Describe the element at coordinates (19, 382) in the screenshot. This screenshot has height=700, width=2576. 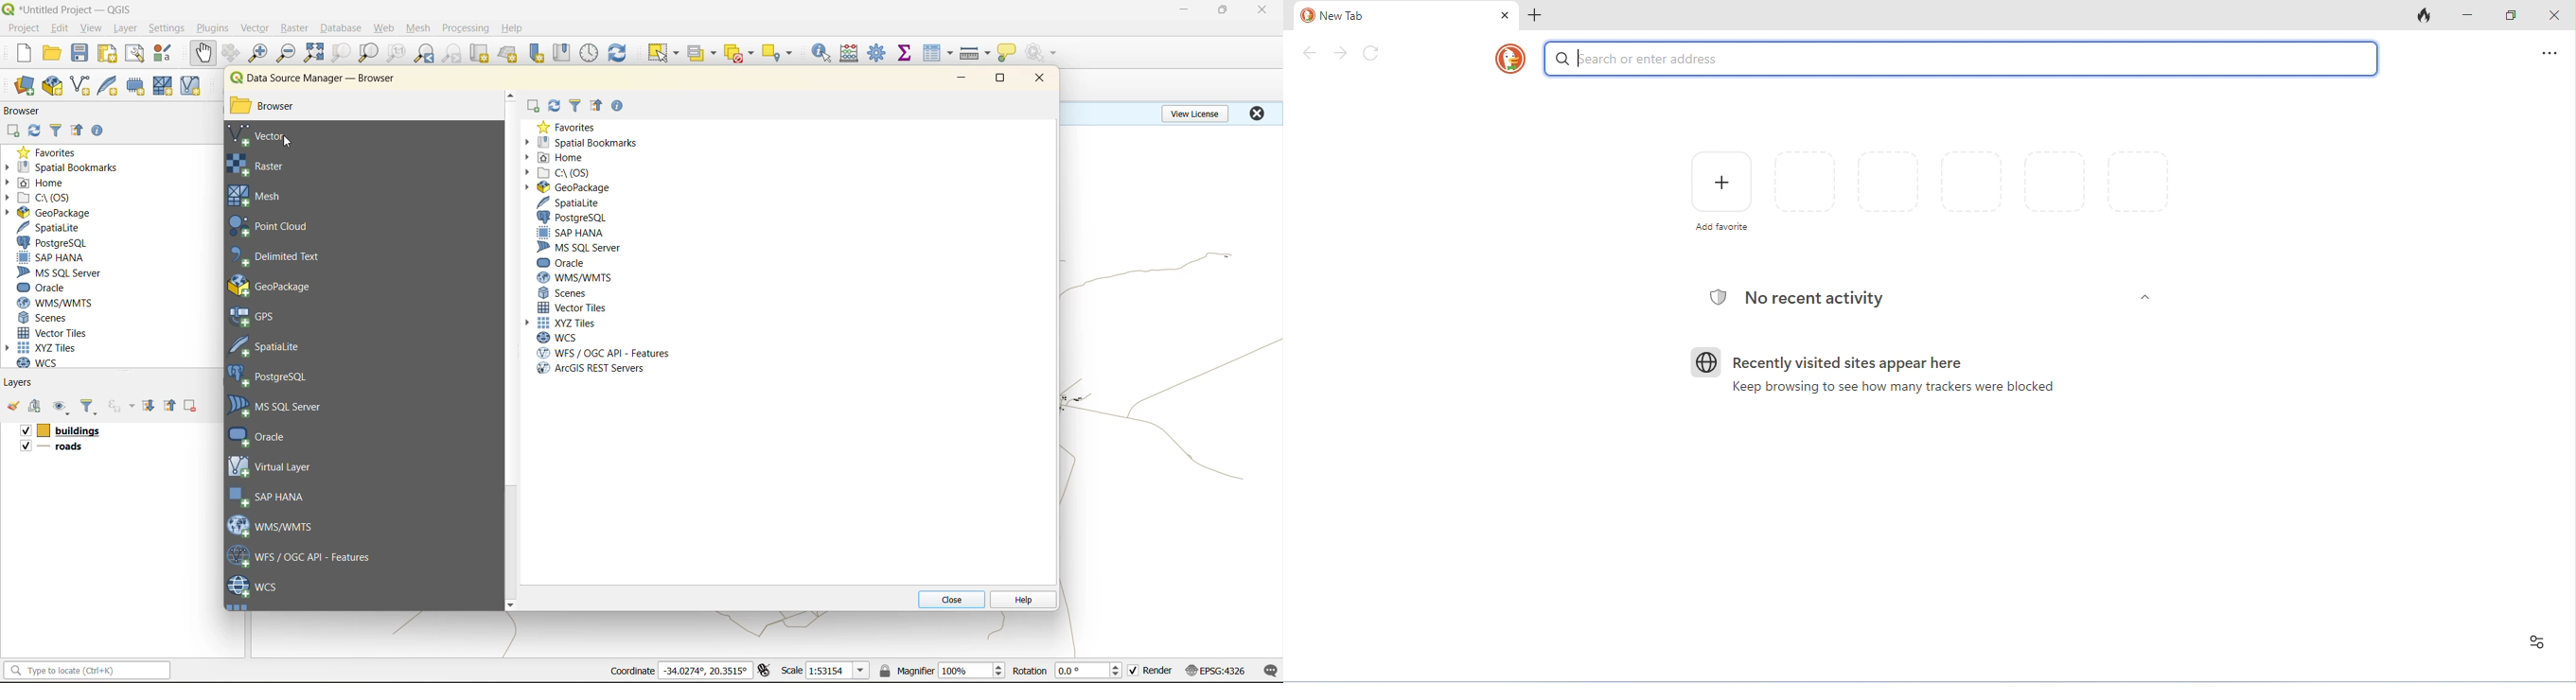
I see `layers` at that location.